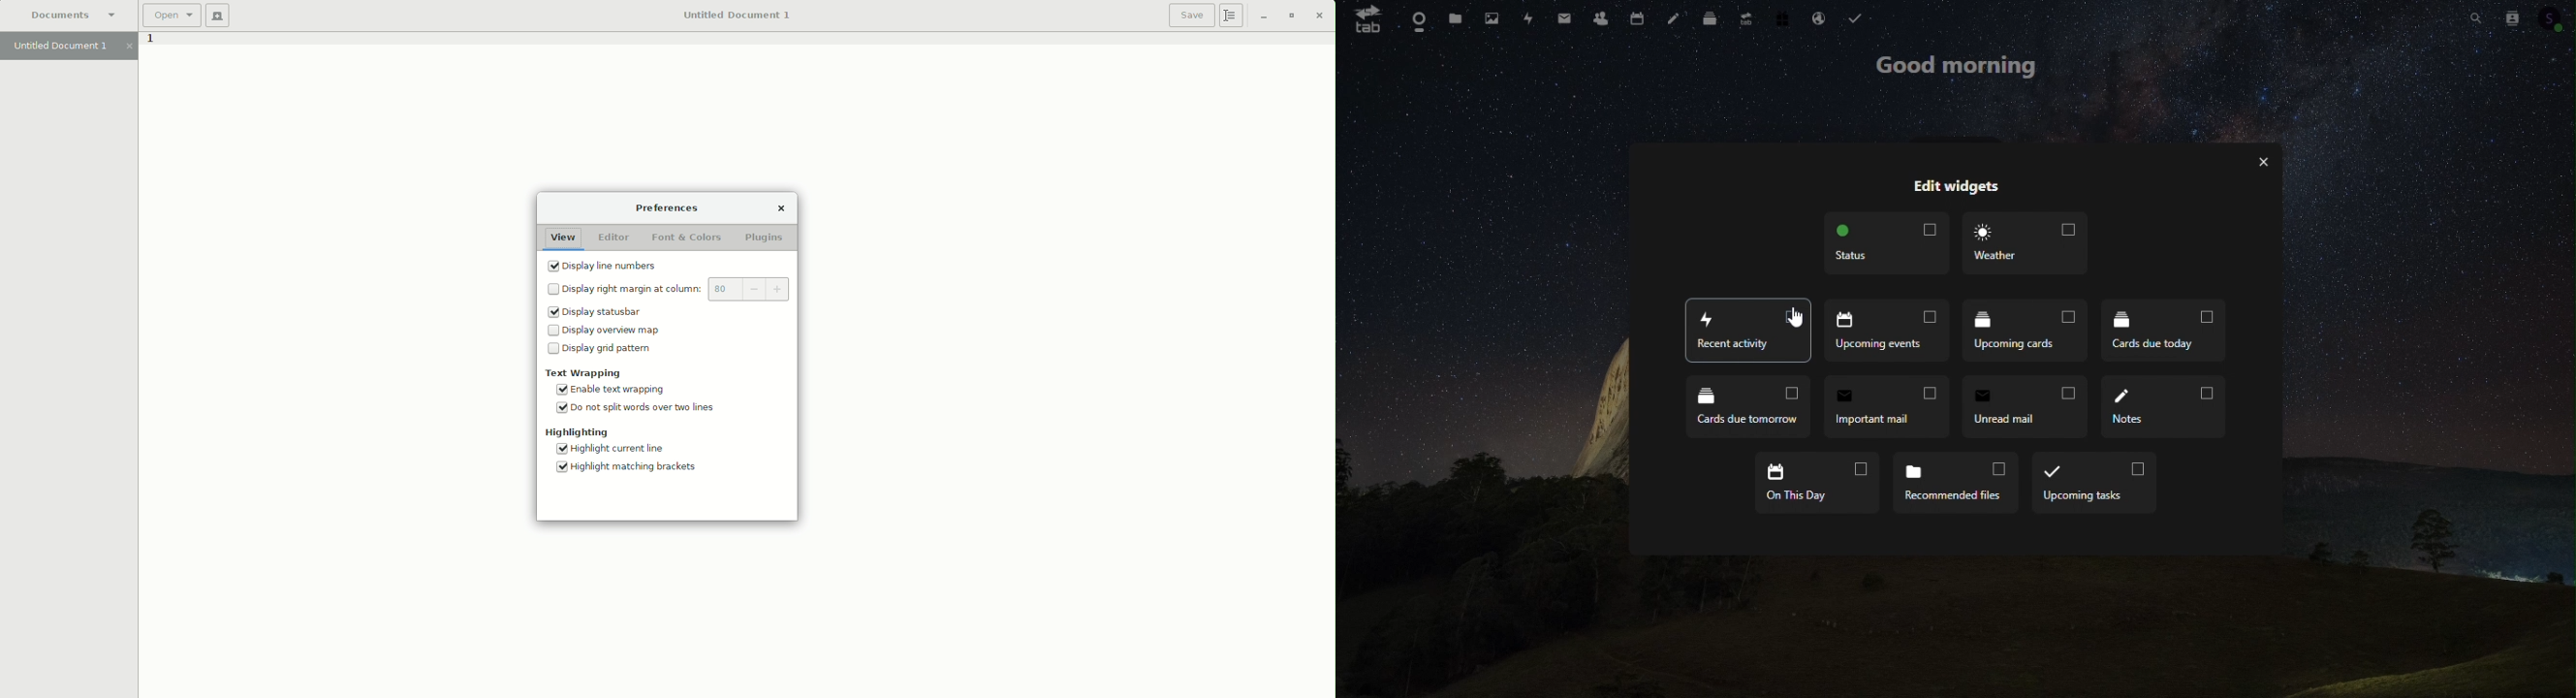 The image size is (2576, 700). I want to click on Upgrade, so click(1746, 16).